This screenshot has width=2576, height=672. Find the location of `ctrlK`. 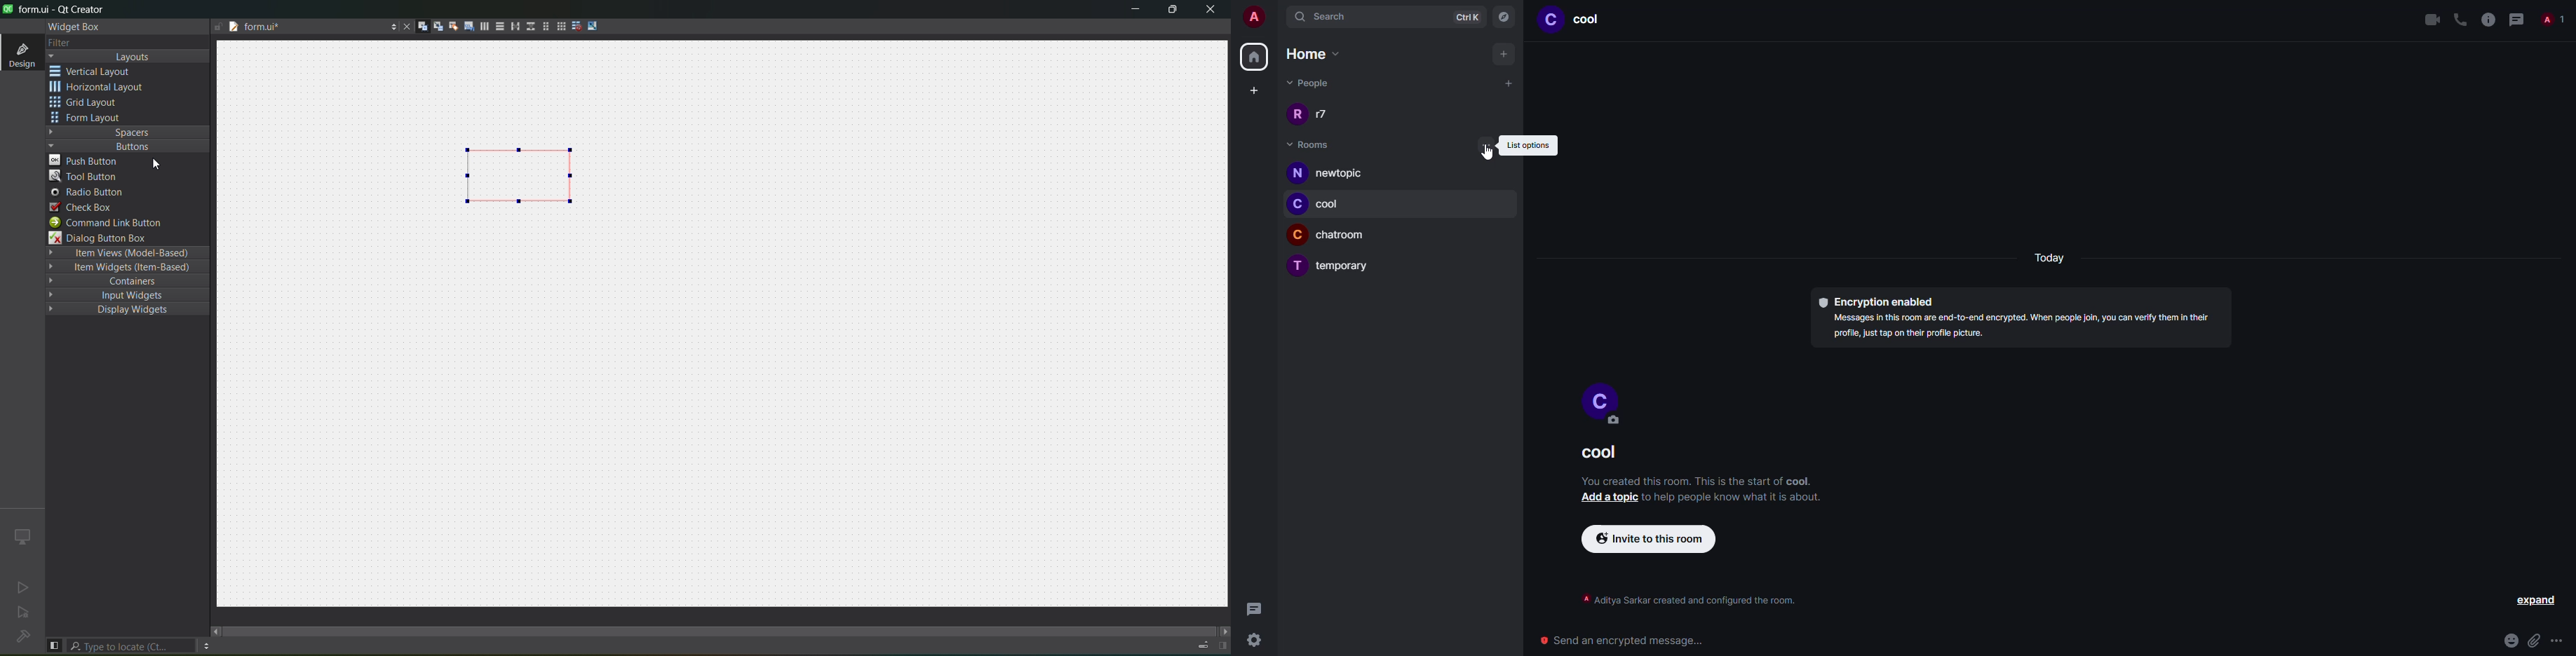

ctrlK is located at coordinates (1463, 18).